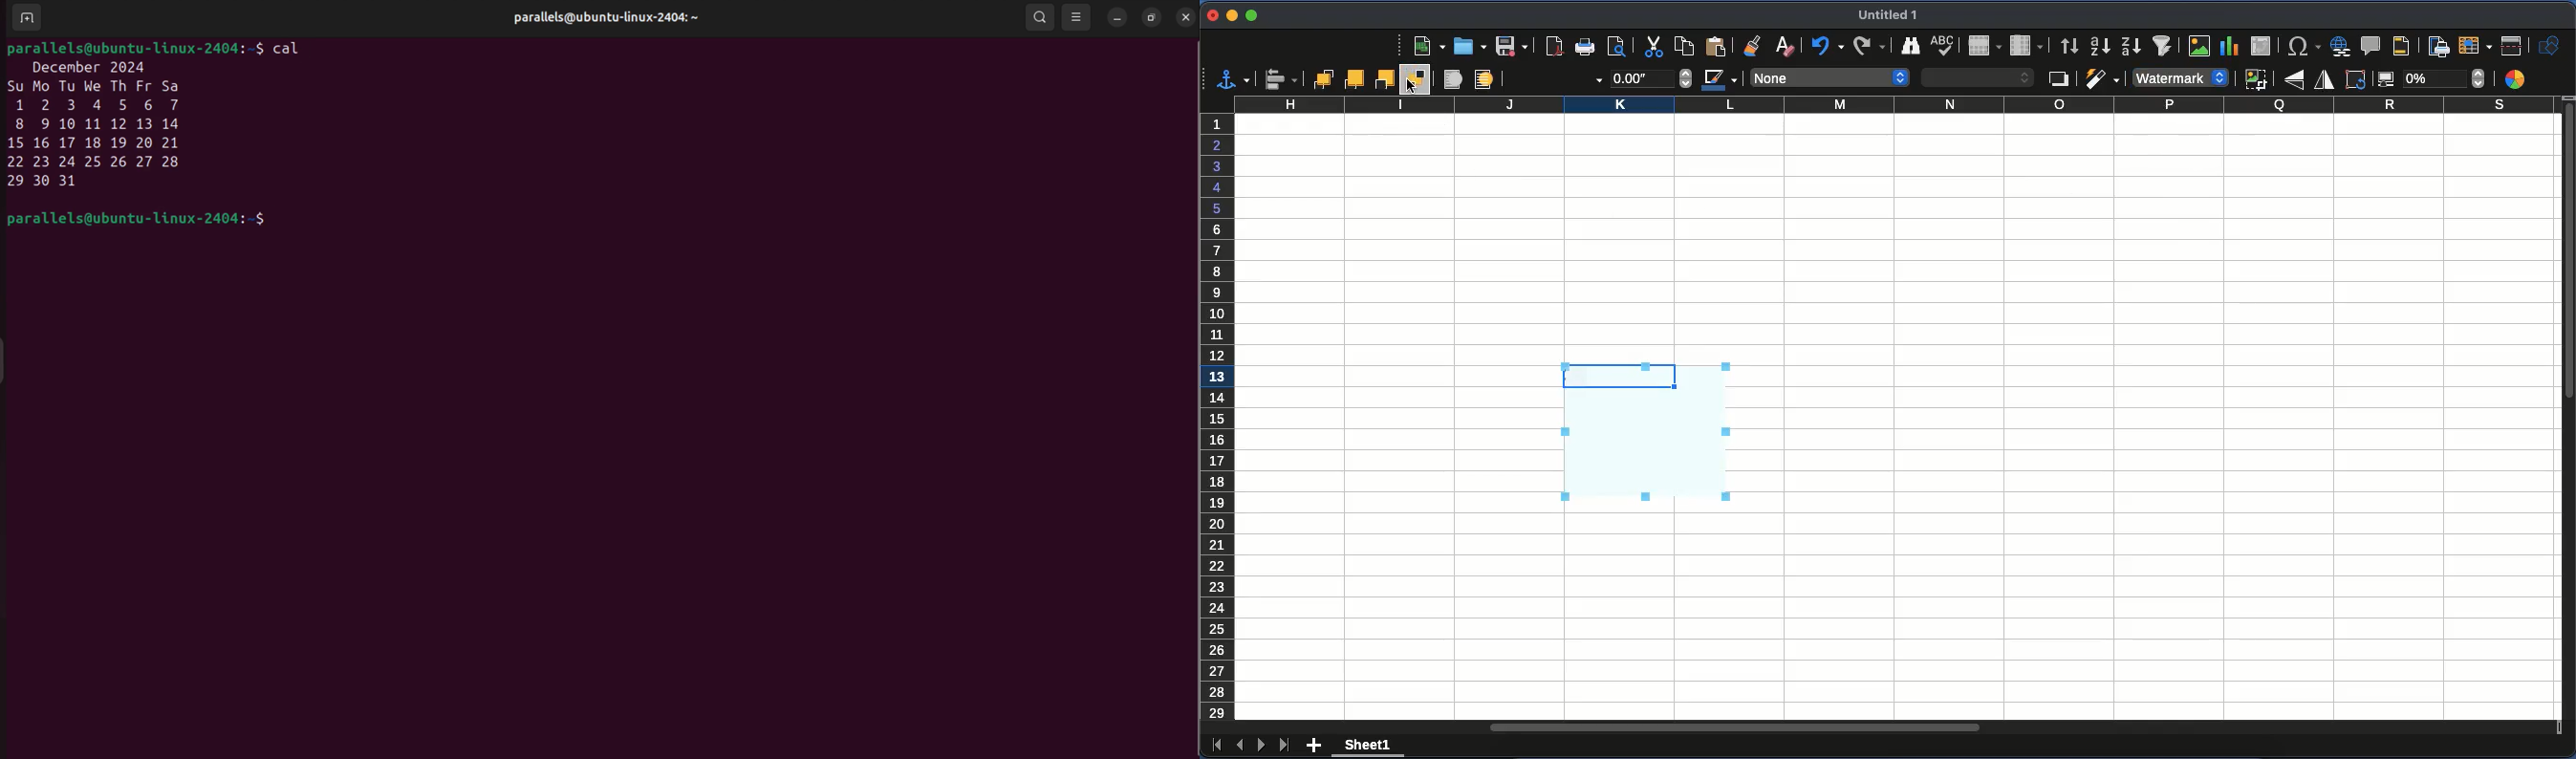 The image size is (2576, 784). What do you see at coordinates (2027, 46) in the screenshot?
I see `column` at bounding box center [2027, 46].